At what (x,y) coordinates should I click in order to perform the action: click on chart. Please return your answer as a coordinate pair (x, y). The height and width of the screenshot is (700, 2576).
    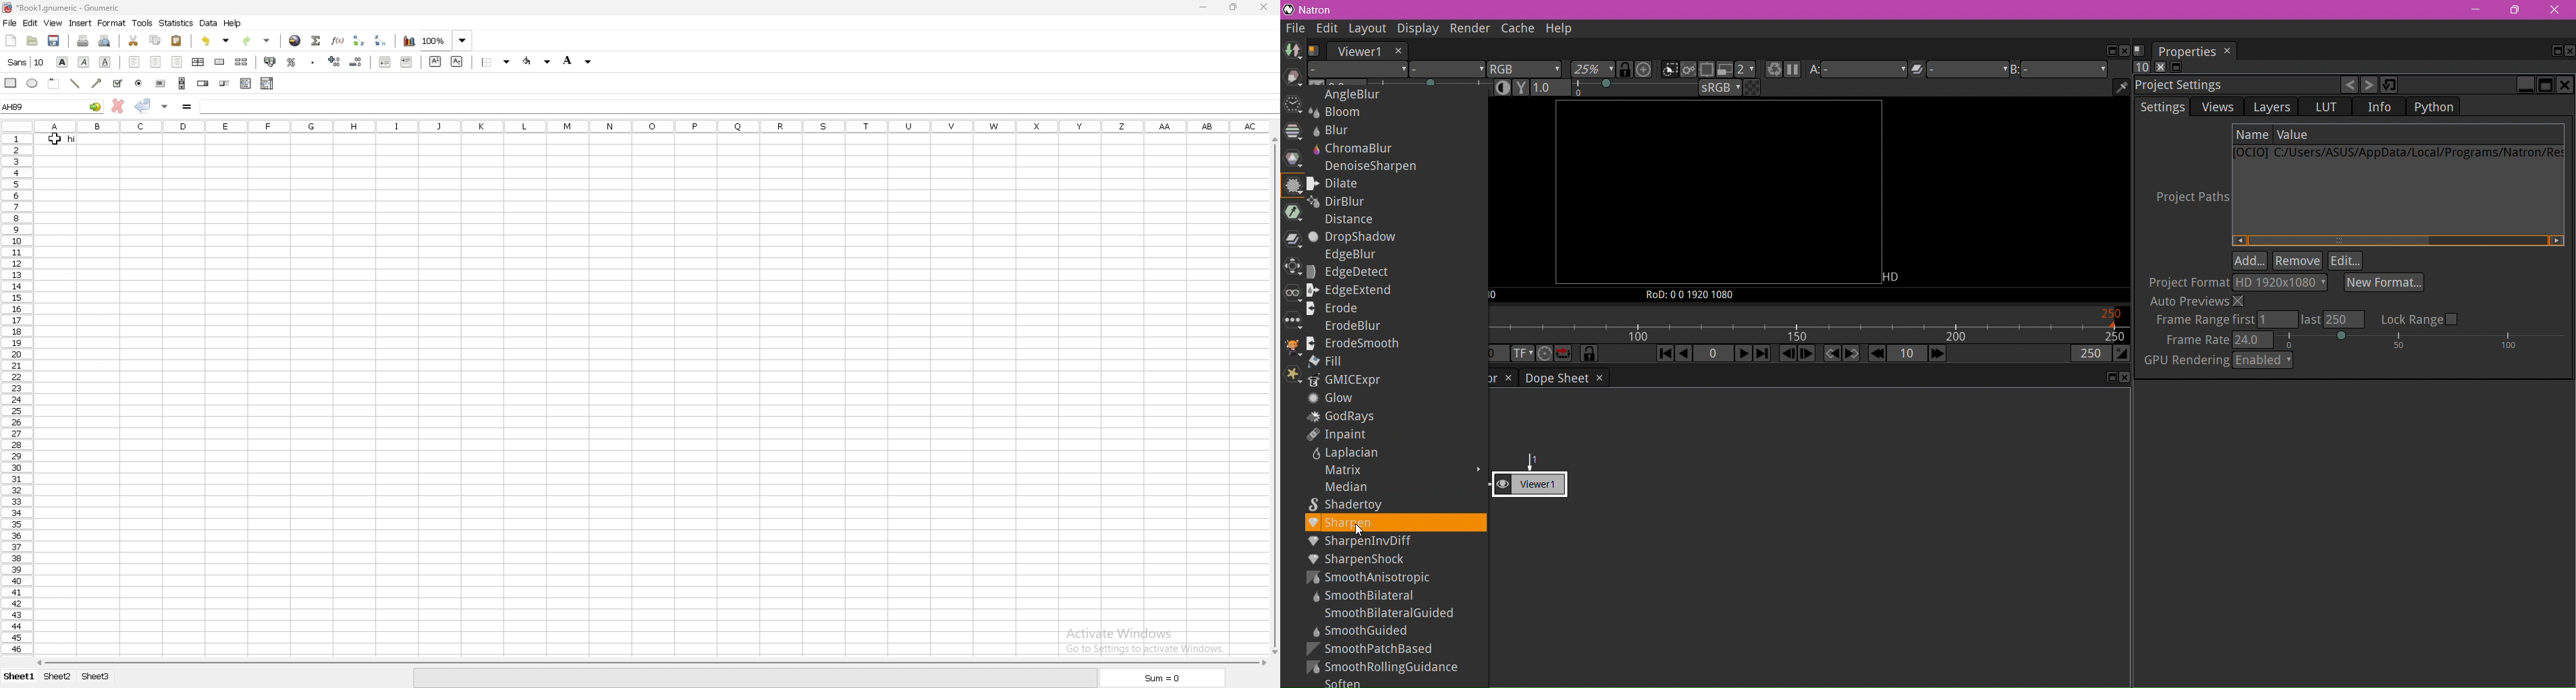
    Looking at the image, I should click on (409, 41).